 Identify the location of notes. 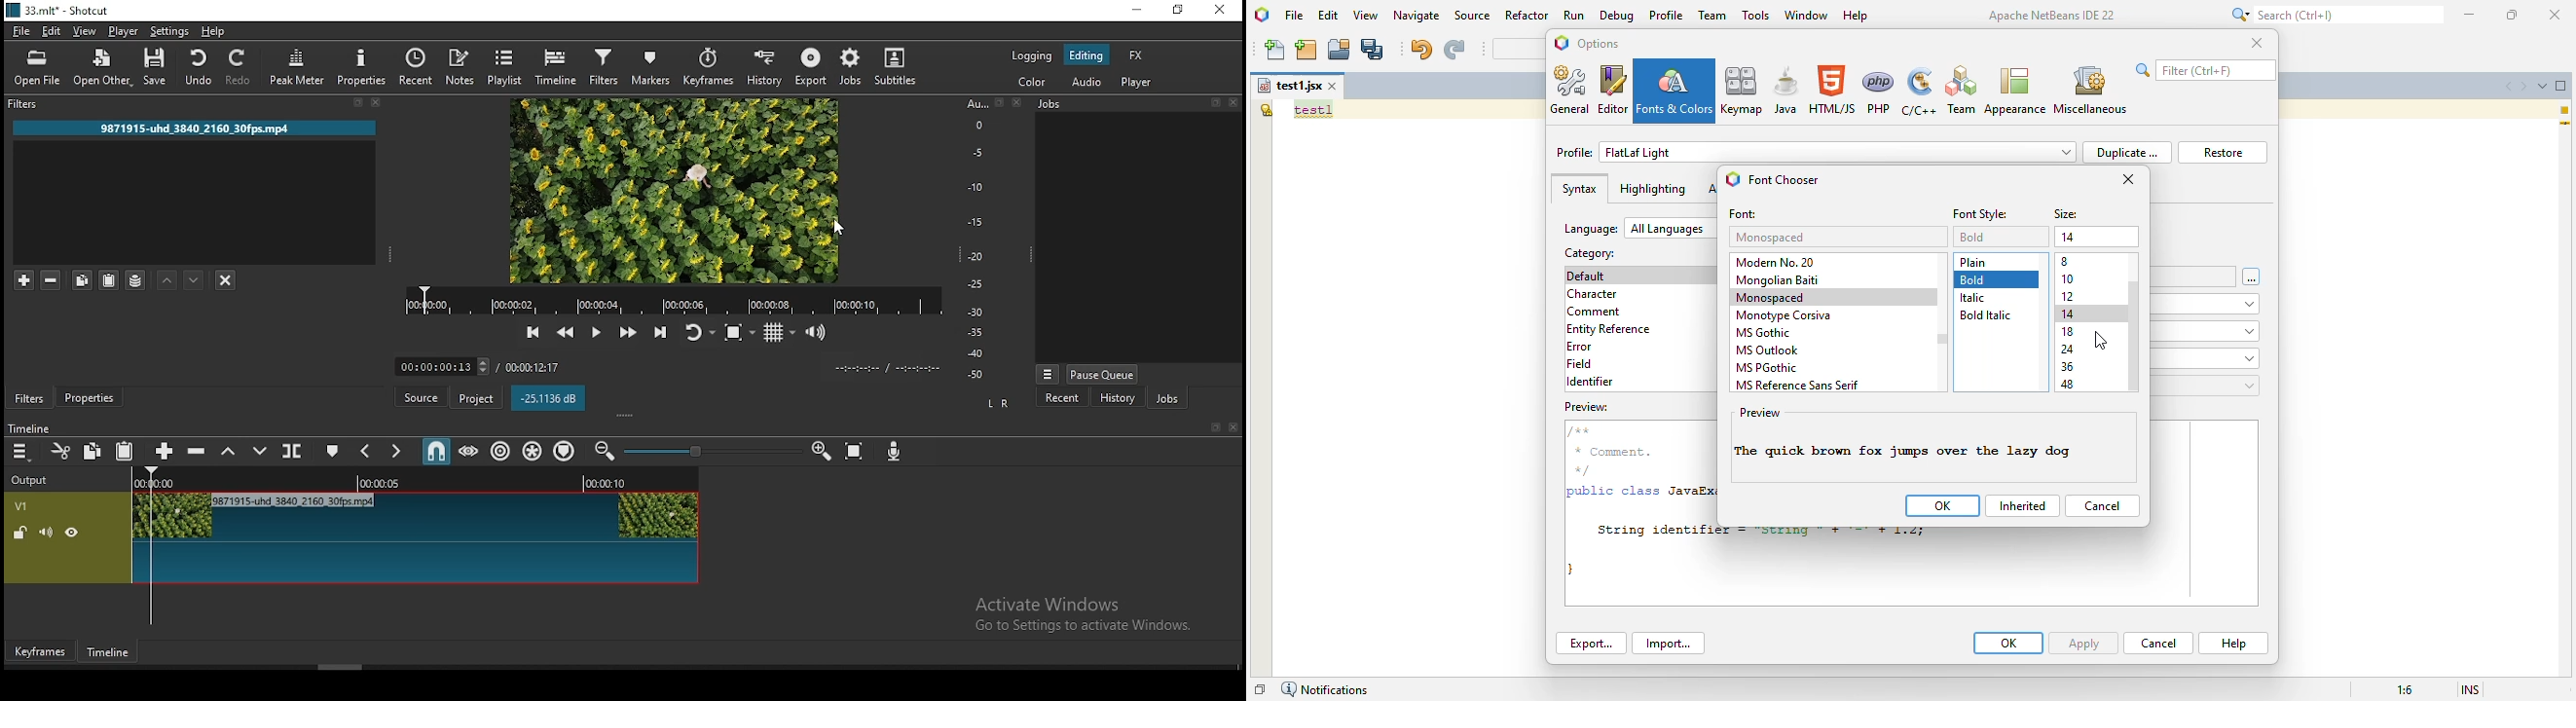
(460, 66).